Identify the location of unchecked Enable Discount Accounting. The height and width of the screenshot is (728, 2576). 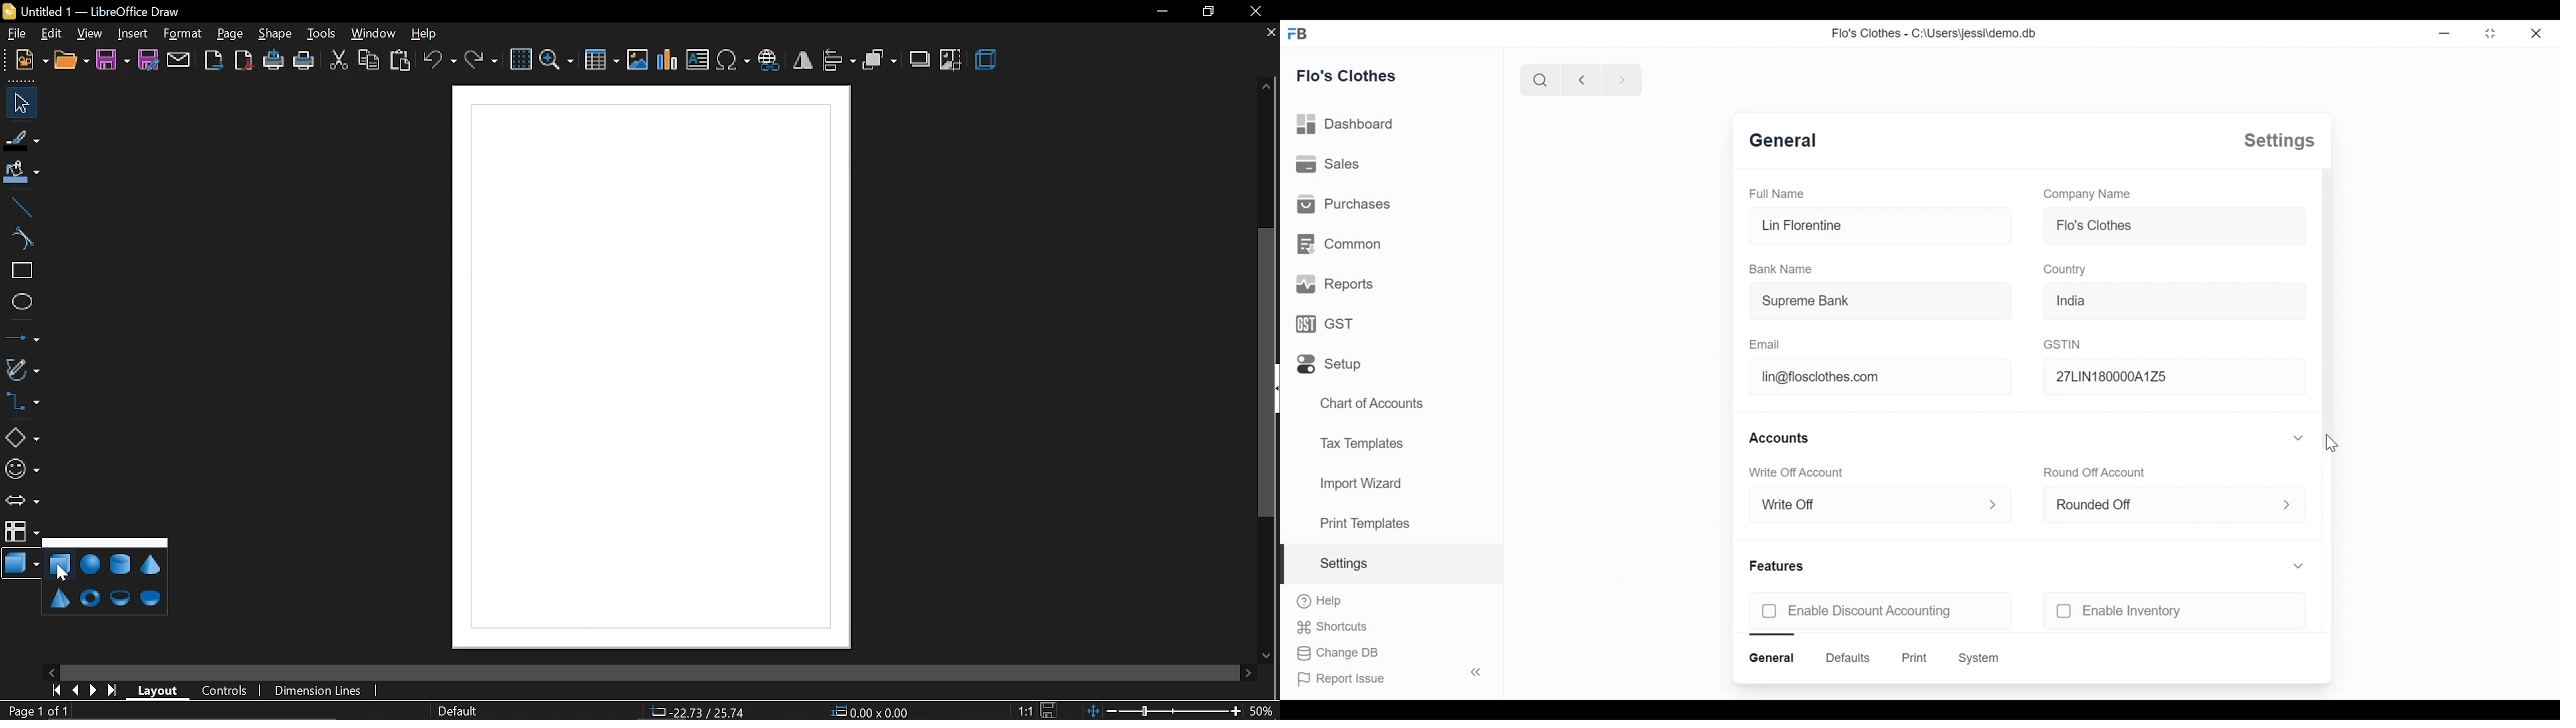
(1855, 611).